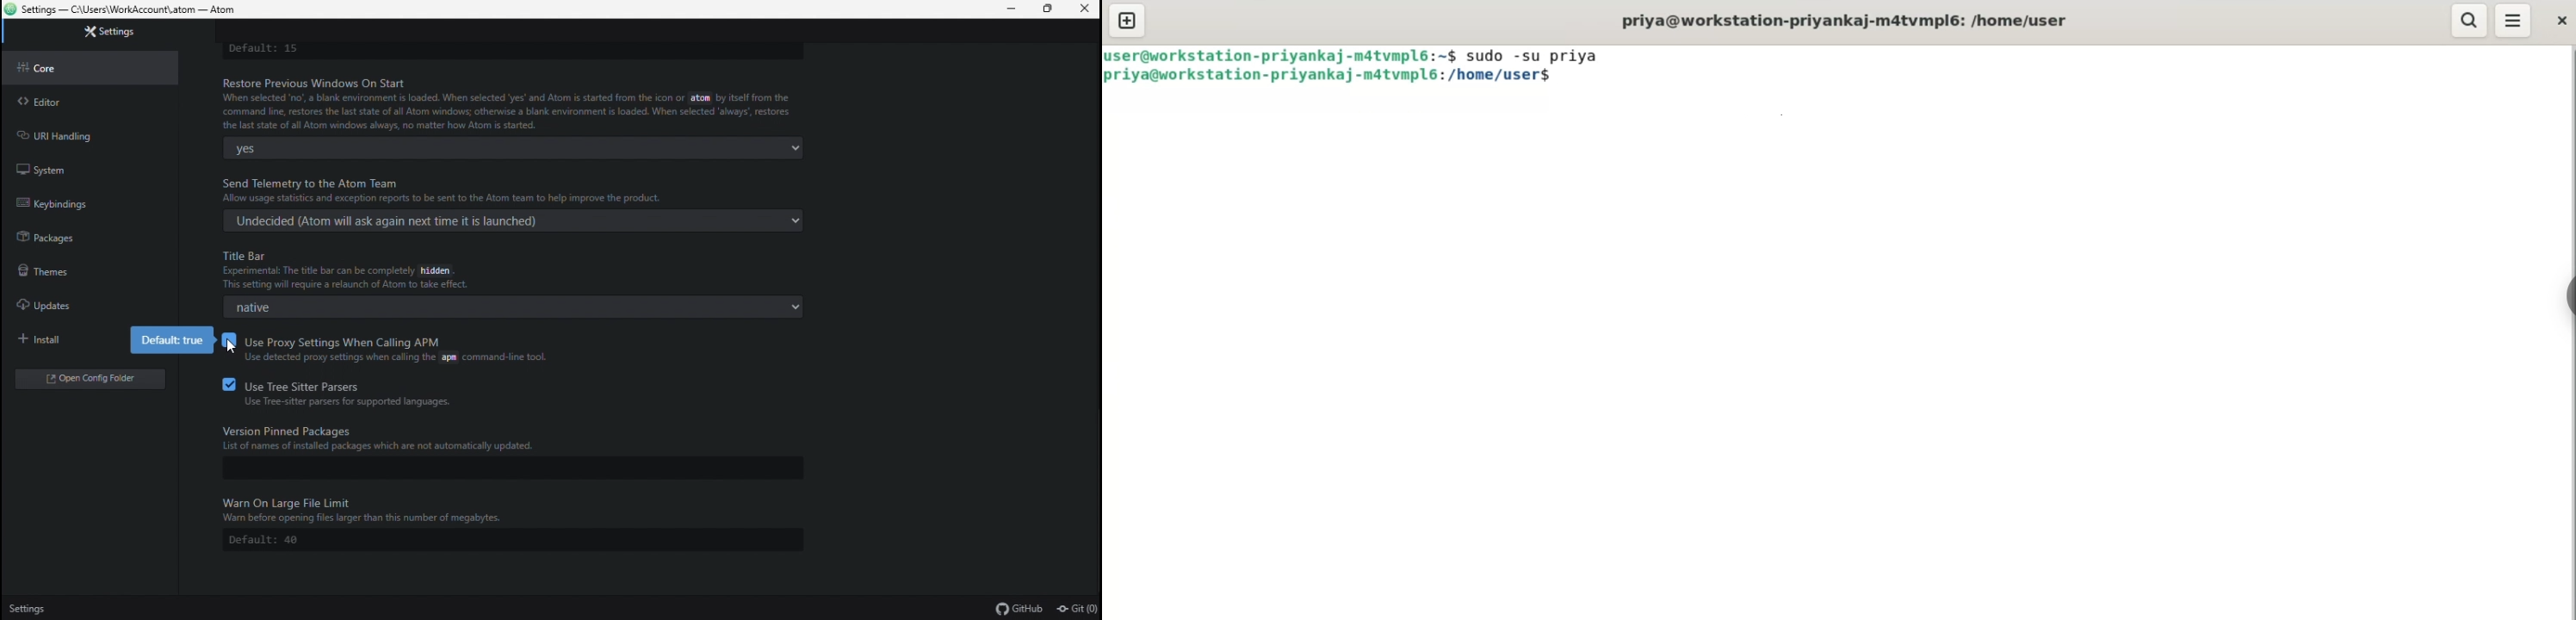 Image resolution: width=2576 pixels, height=644 pixels. I want to click on Git (0), so click(1076, 609).